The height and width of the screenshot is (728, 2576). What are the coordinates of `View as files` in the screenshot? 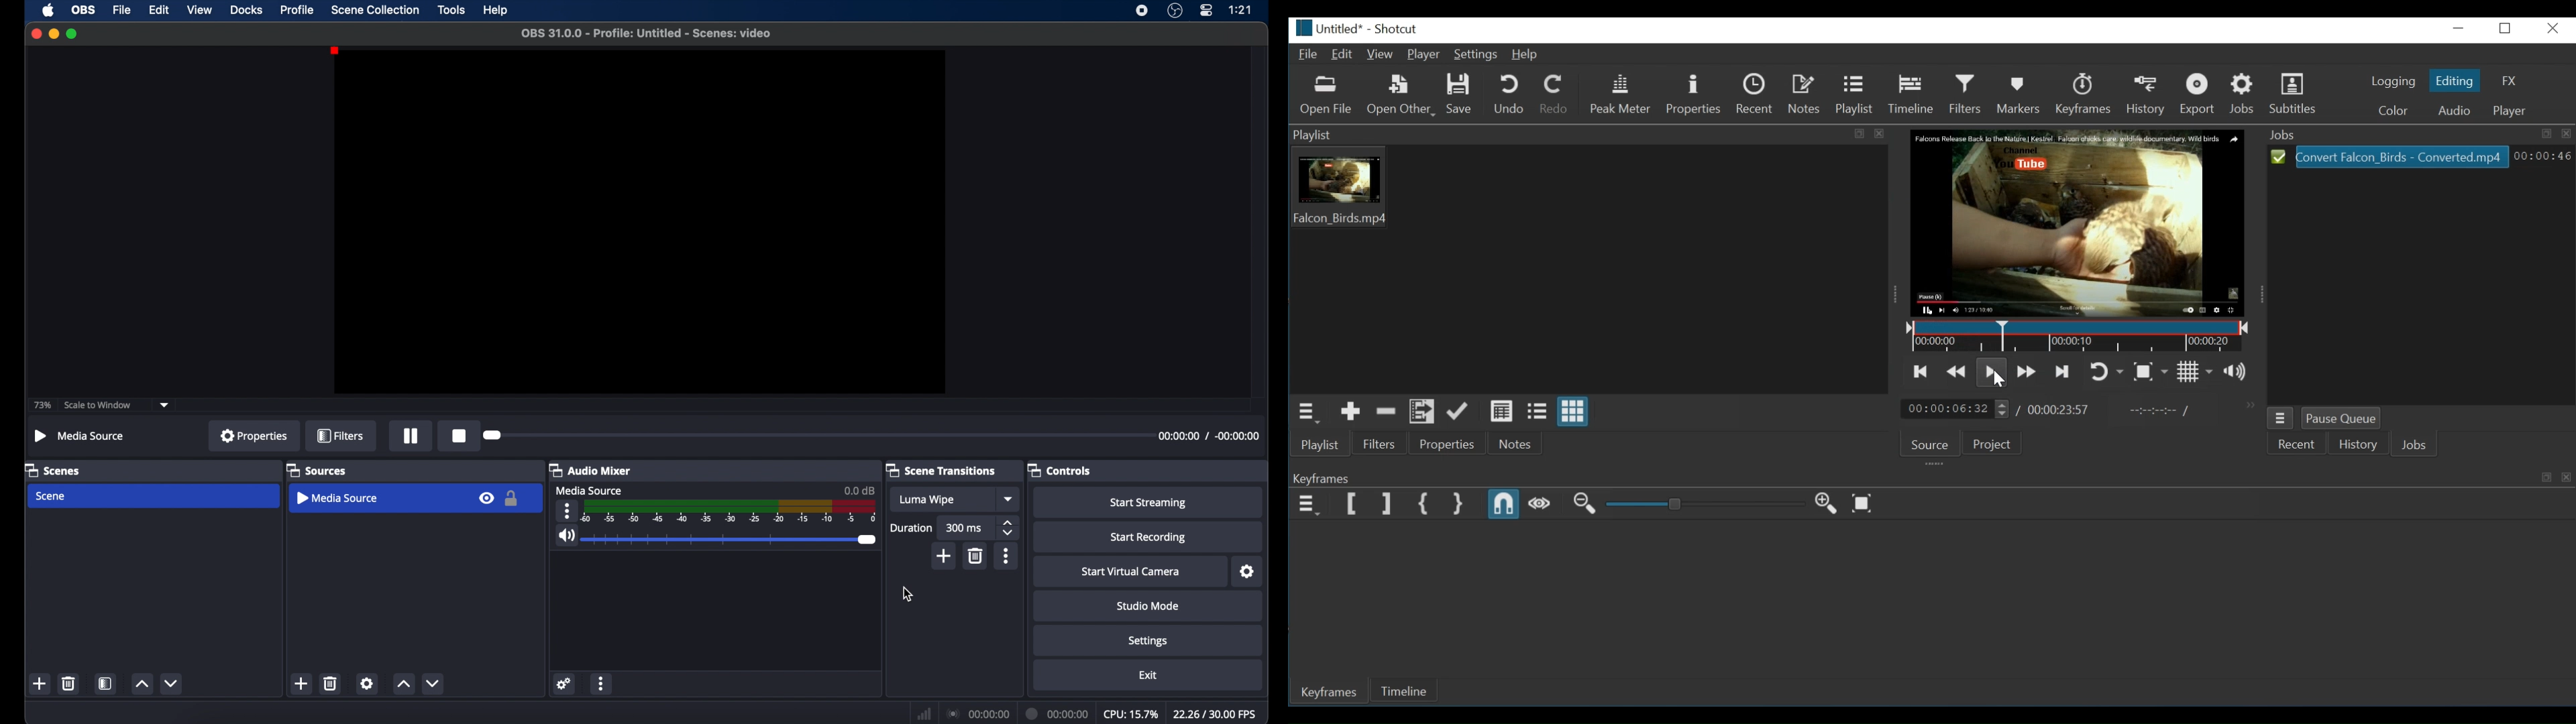 It's located at (1537, 412).